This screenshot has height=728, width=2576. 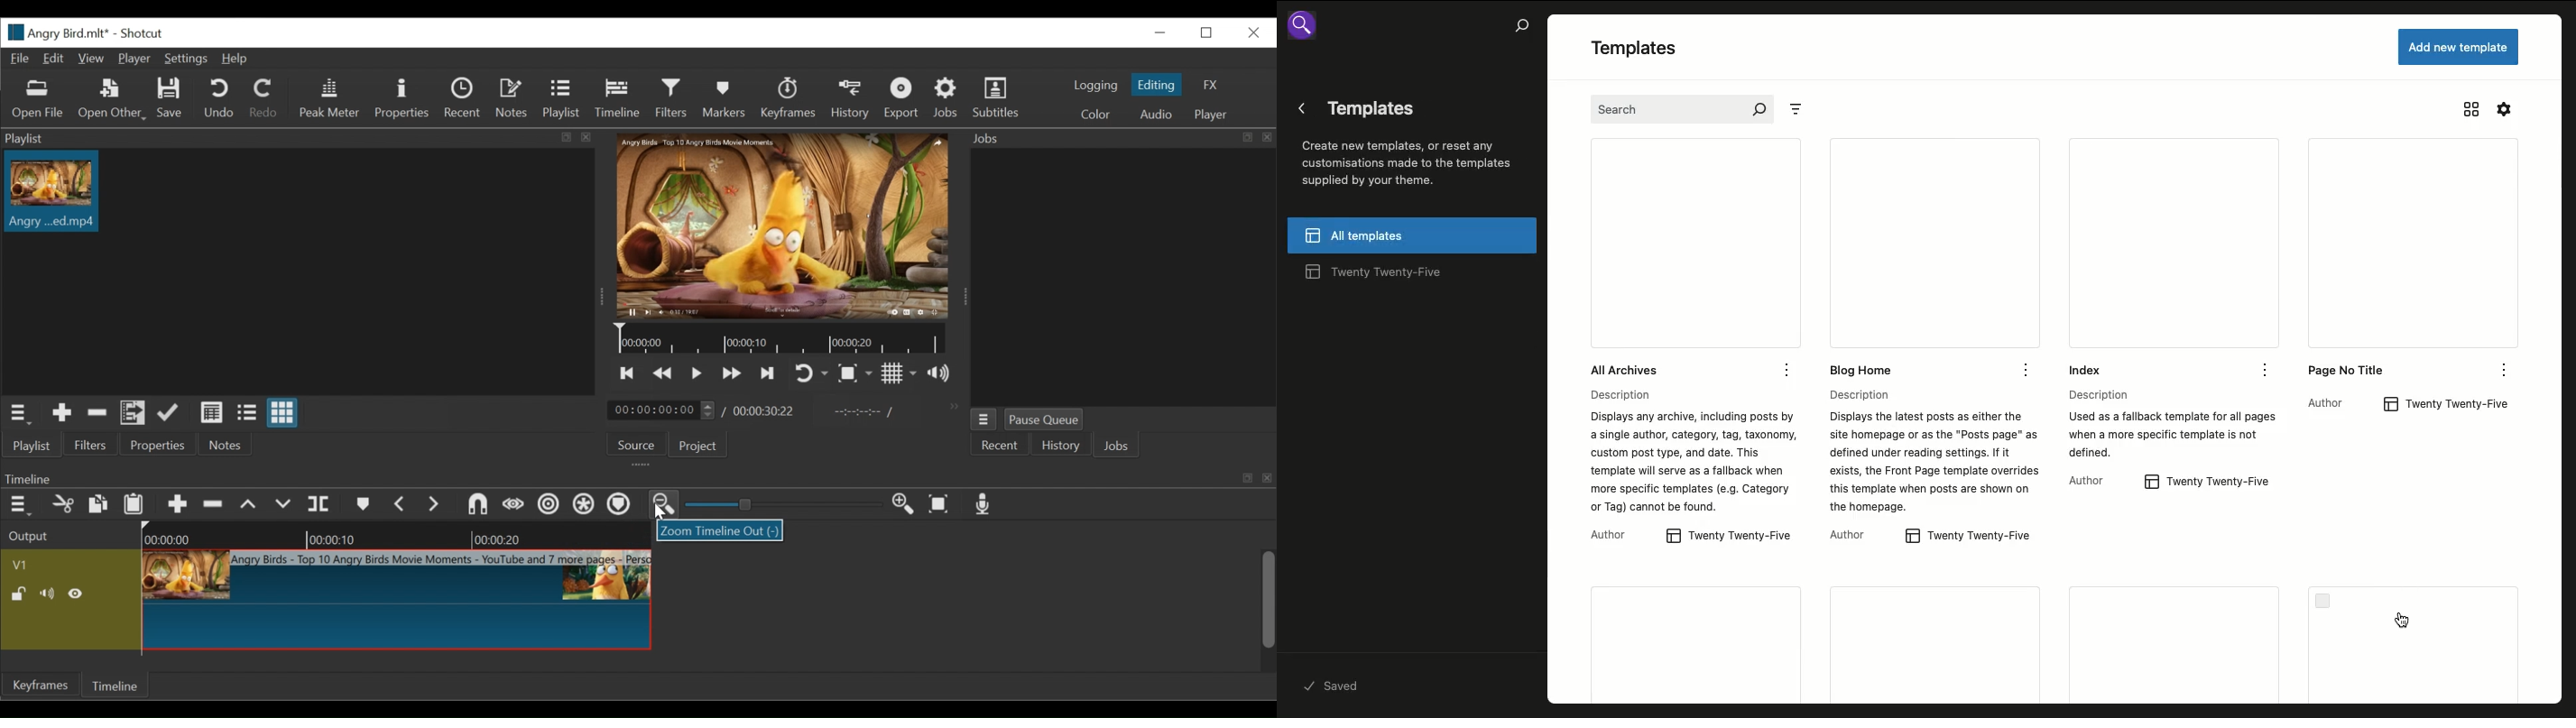 What do you see at coordinates (476, 504) in the screenshot?
I see `Snap` at bounding box center [476, 504].